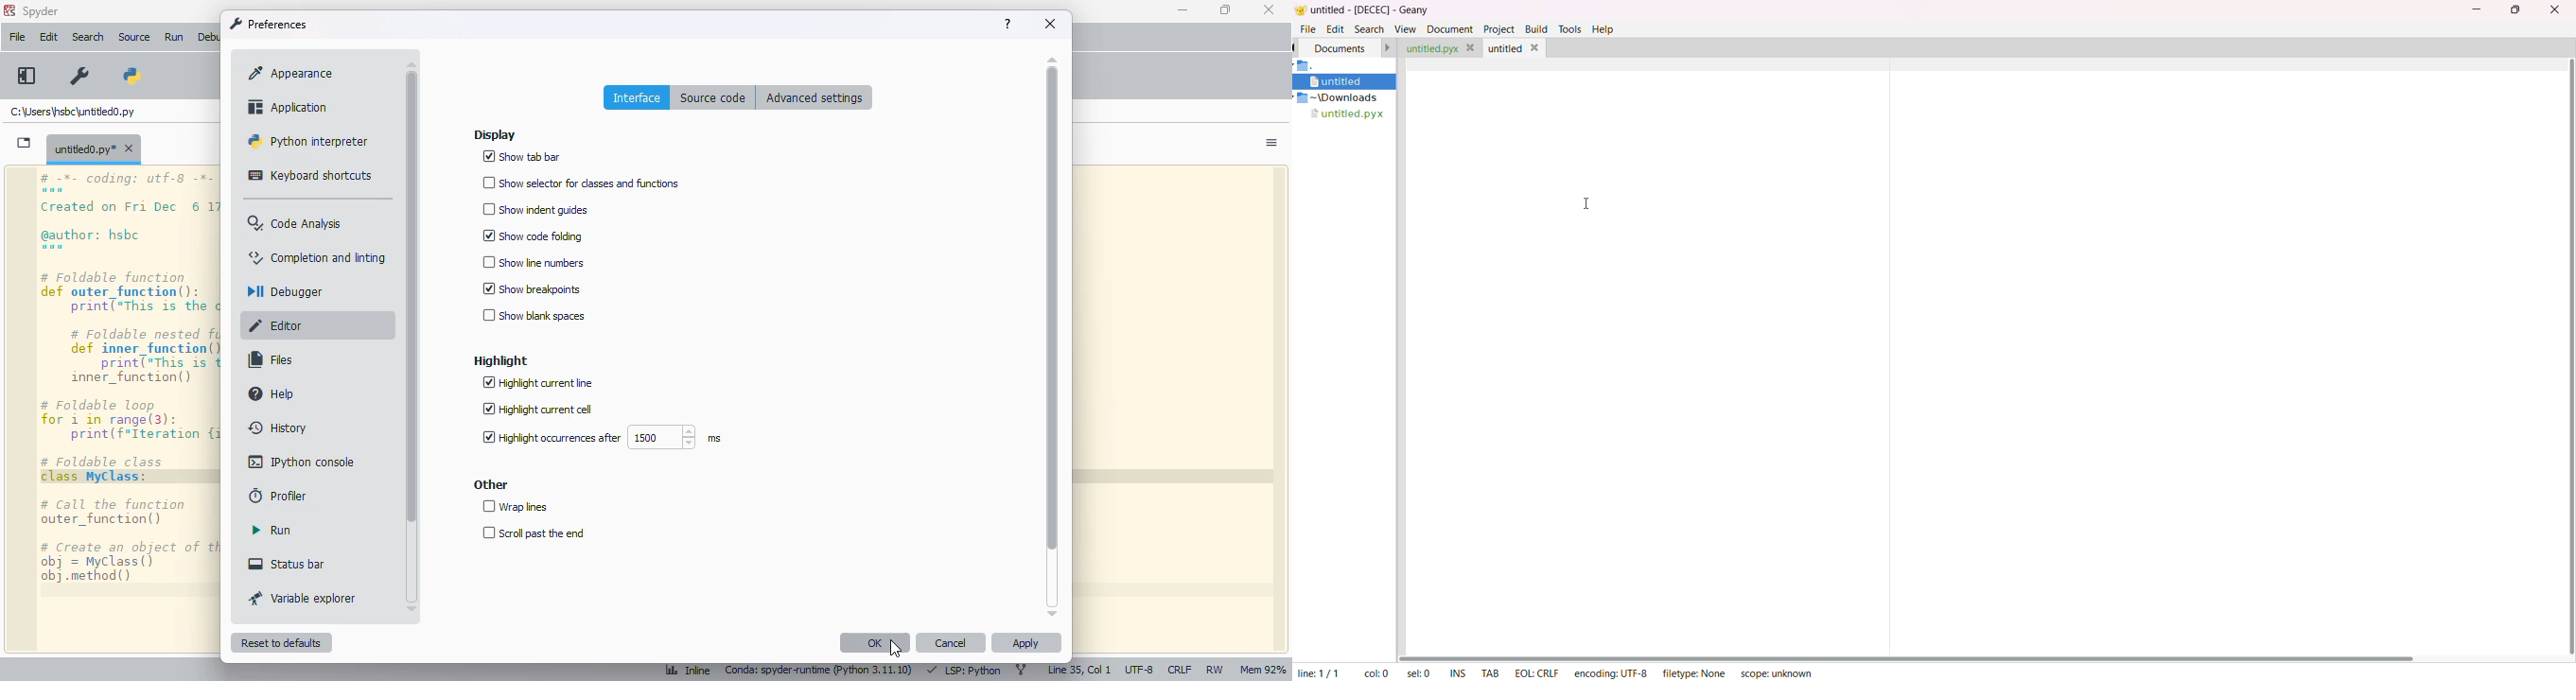  I want to click on untitled0.py, so click(74, 113).